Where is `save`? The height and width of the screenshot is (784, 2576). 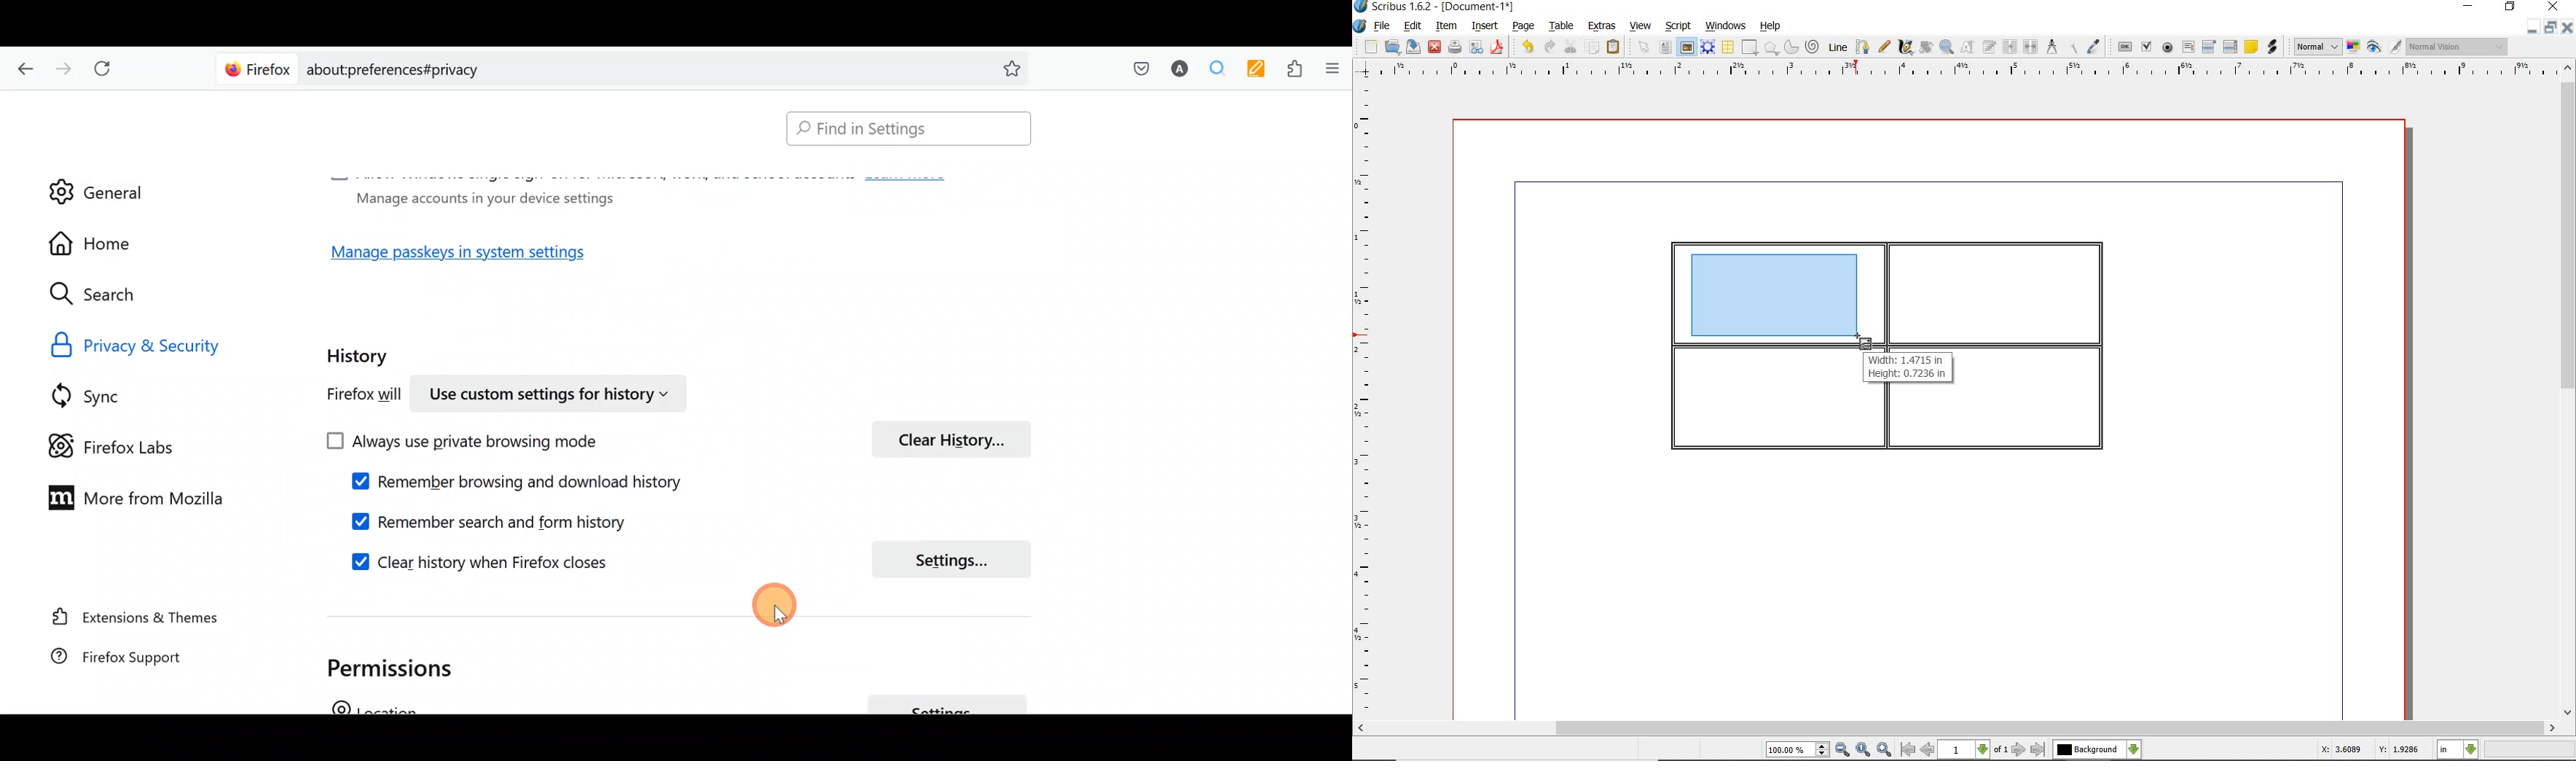
save is located at coordinates (1414, 46).